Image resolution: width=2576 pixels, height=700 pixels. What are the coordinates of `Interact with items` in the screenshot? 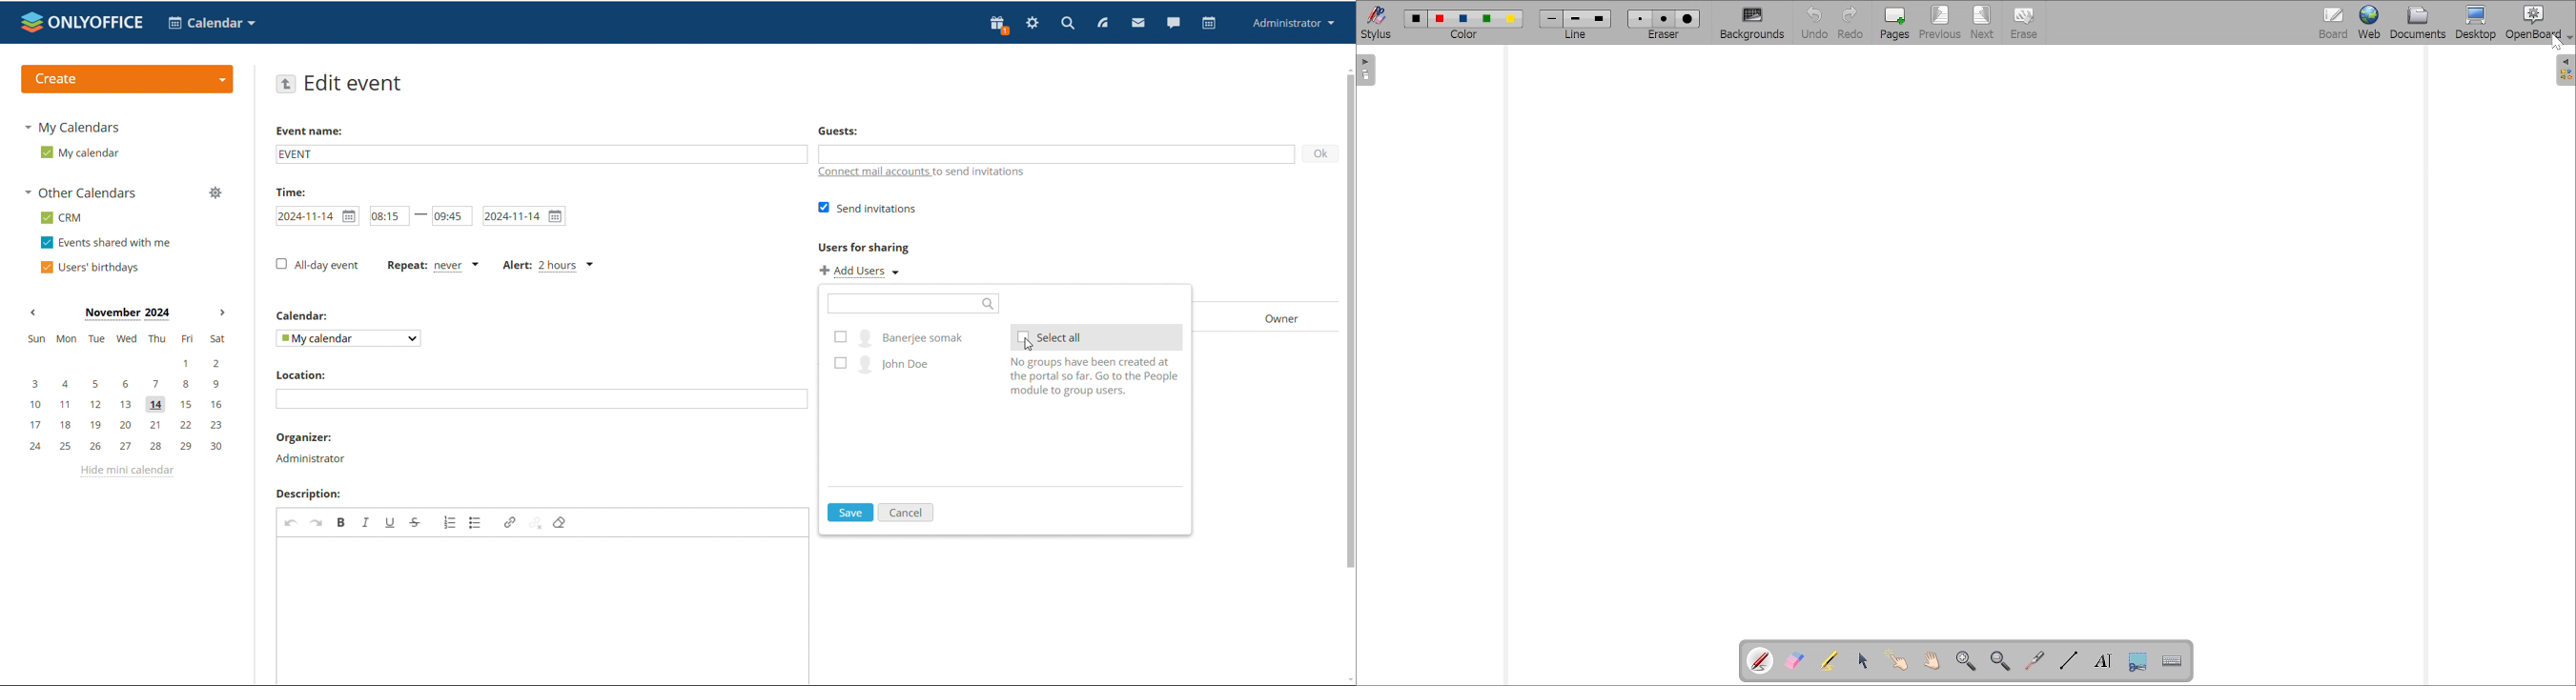 It's located at (1895, 660).